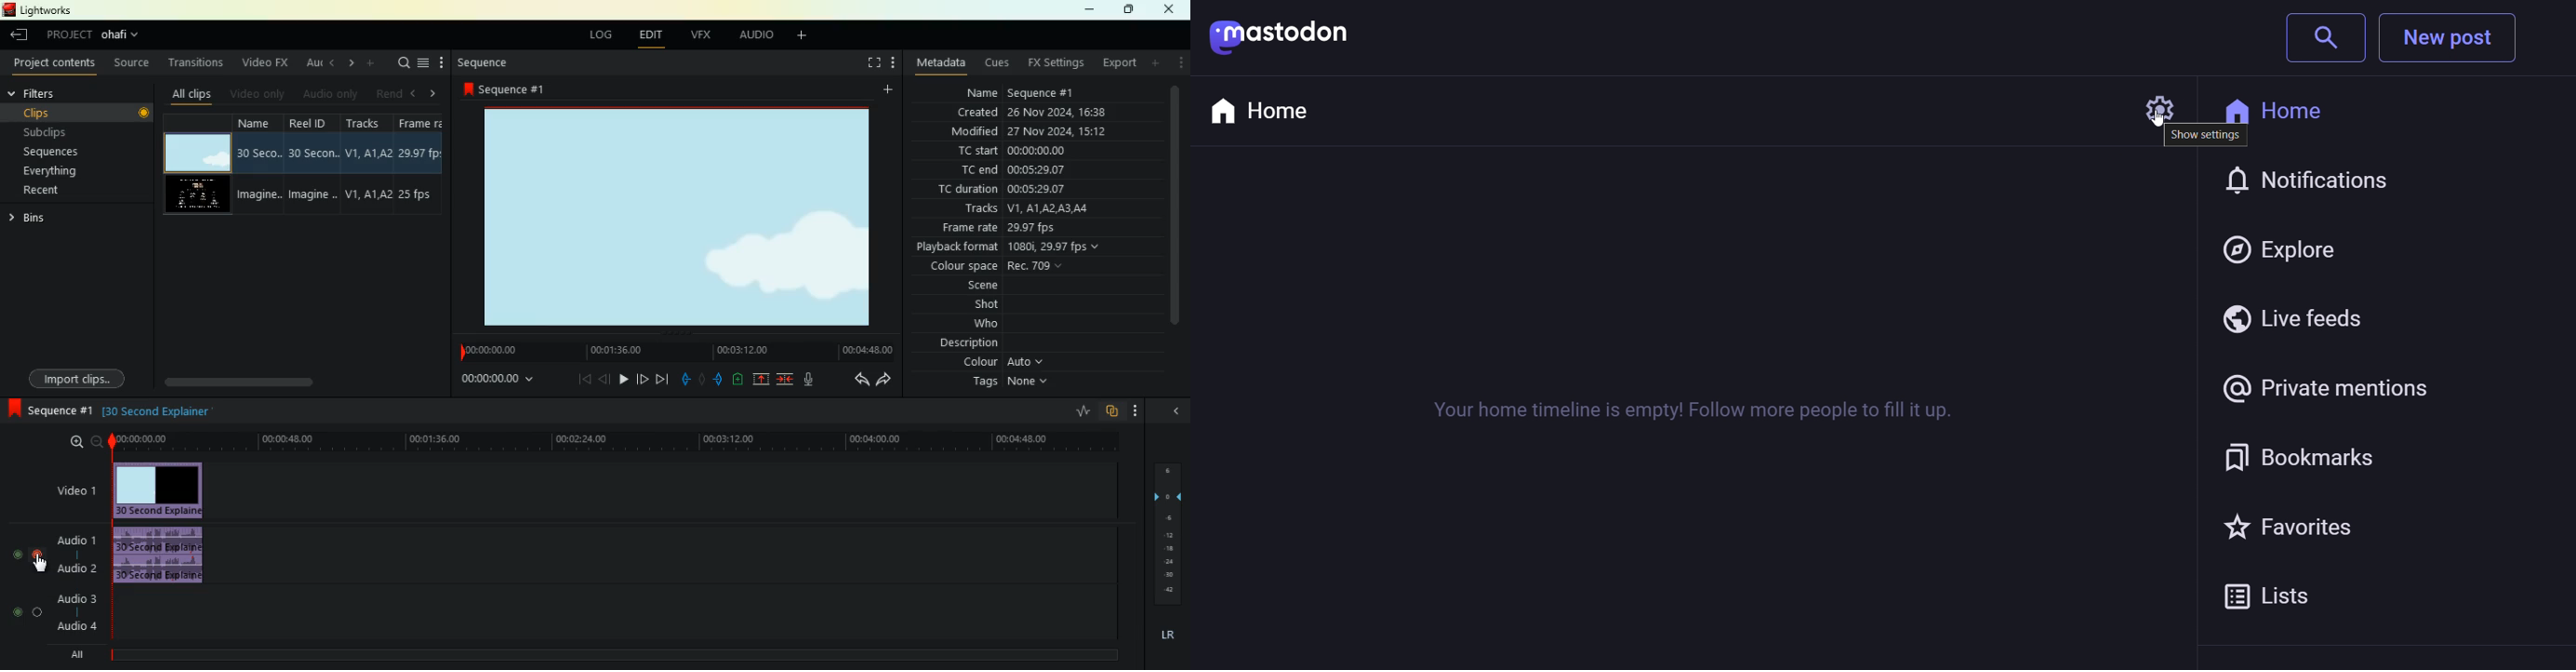 The image size is (2576, 672). I want to click on video, so click(197, 153).